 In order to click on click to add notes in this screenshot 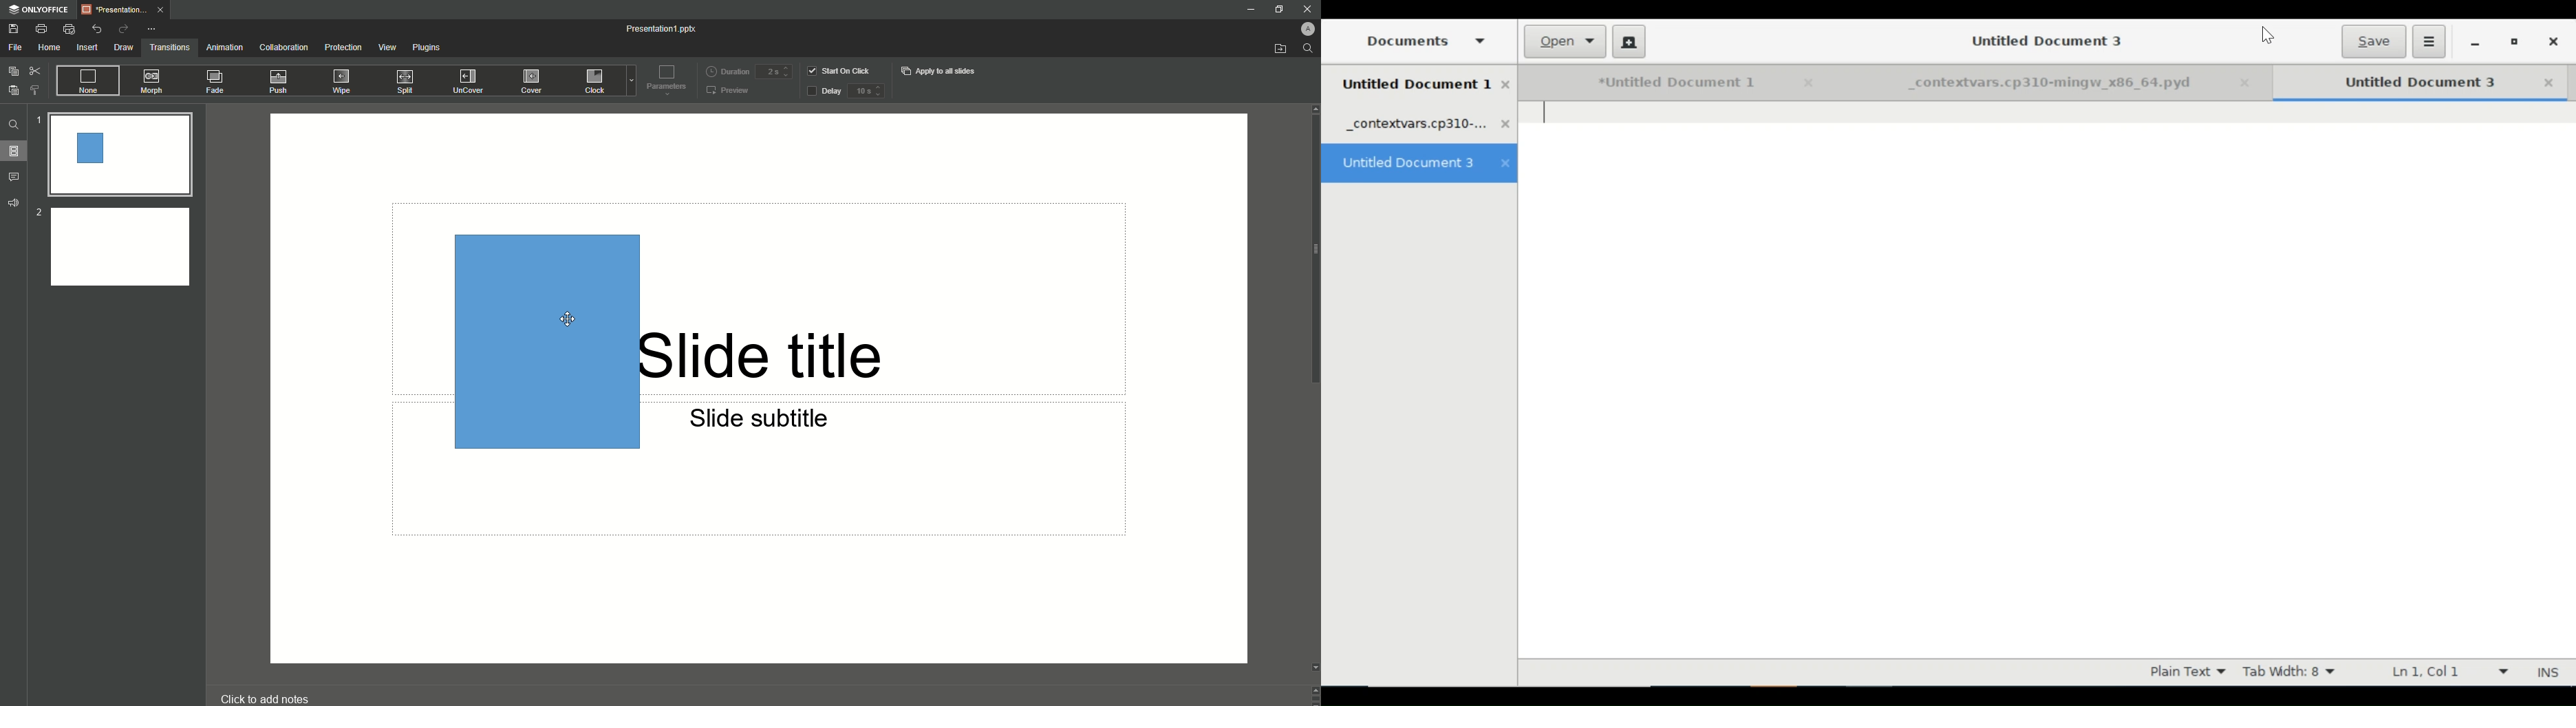, I will do `click(268, 696)`.